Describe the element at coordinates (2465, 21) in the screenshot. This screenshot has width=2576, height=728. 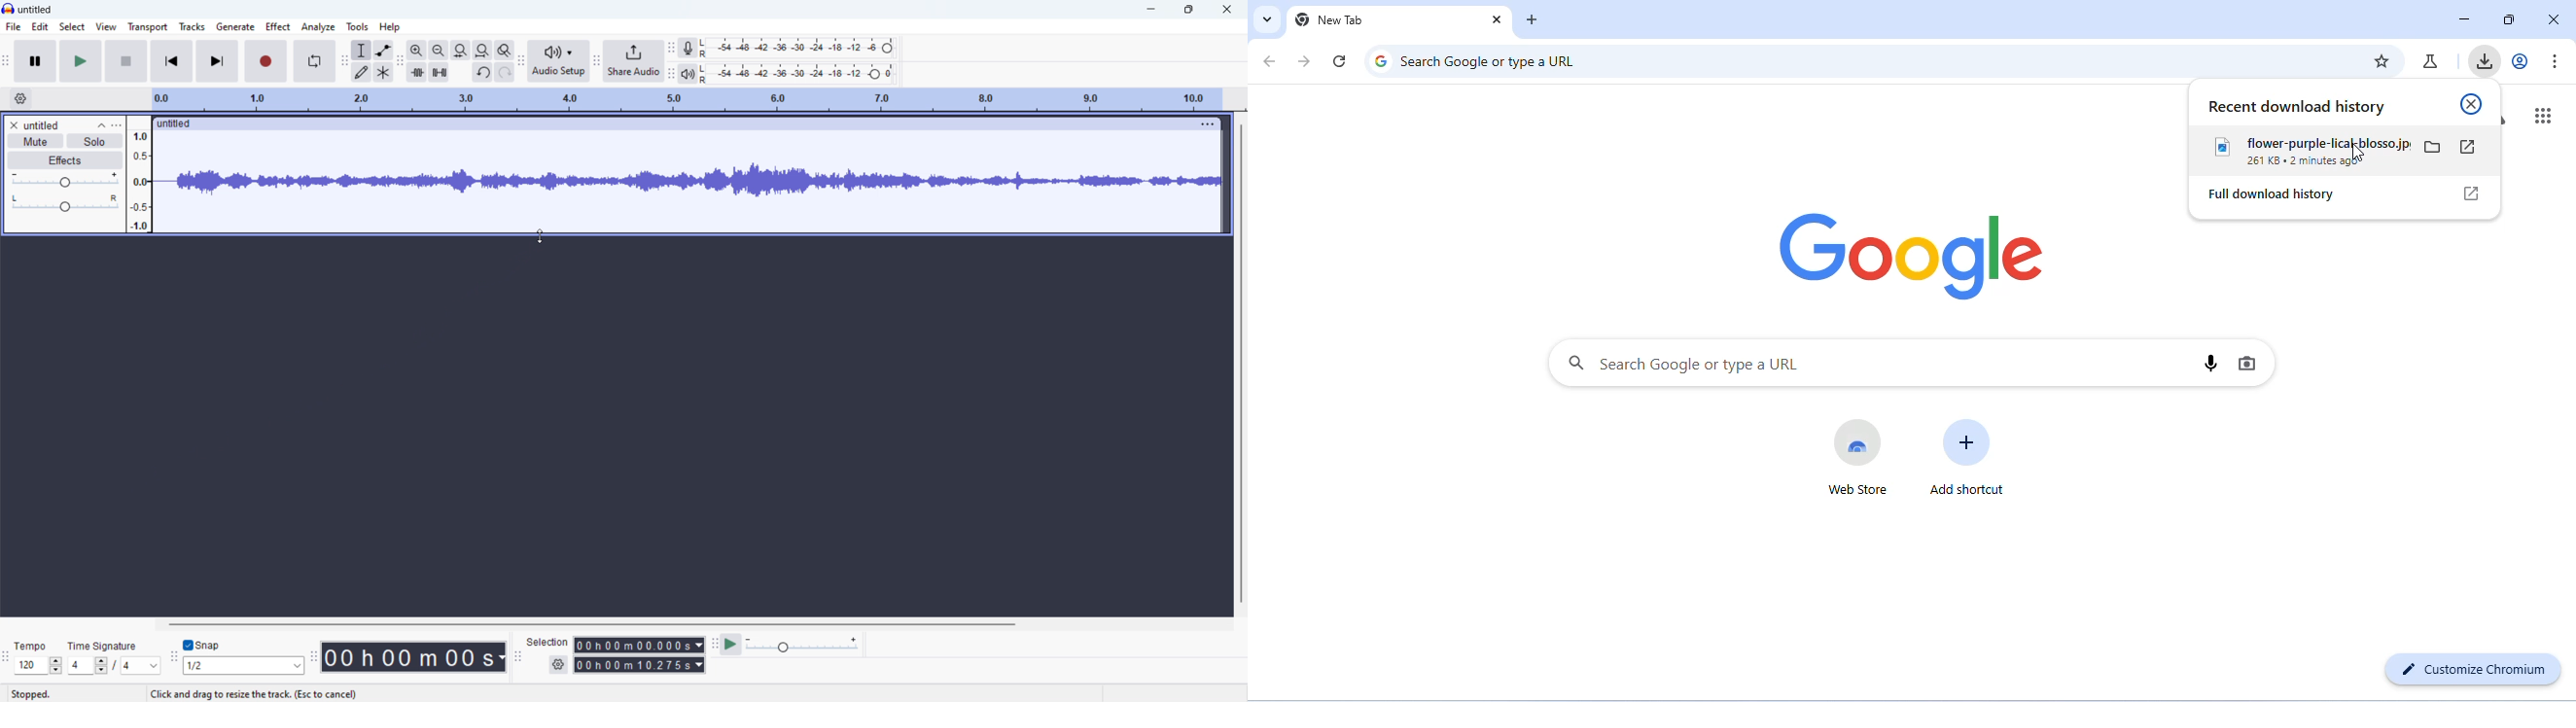
I see `minimize` at that location.